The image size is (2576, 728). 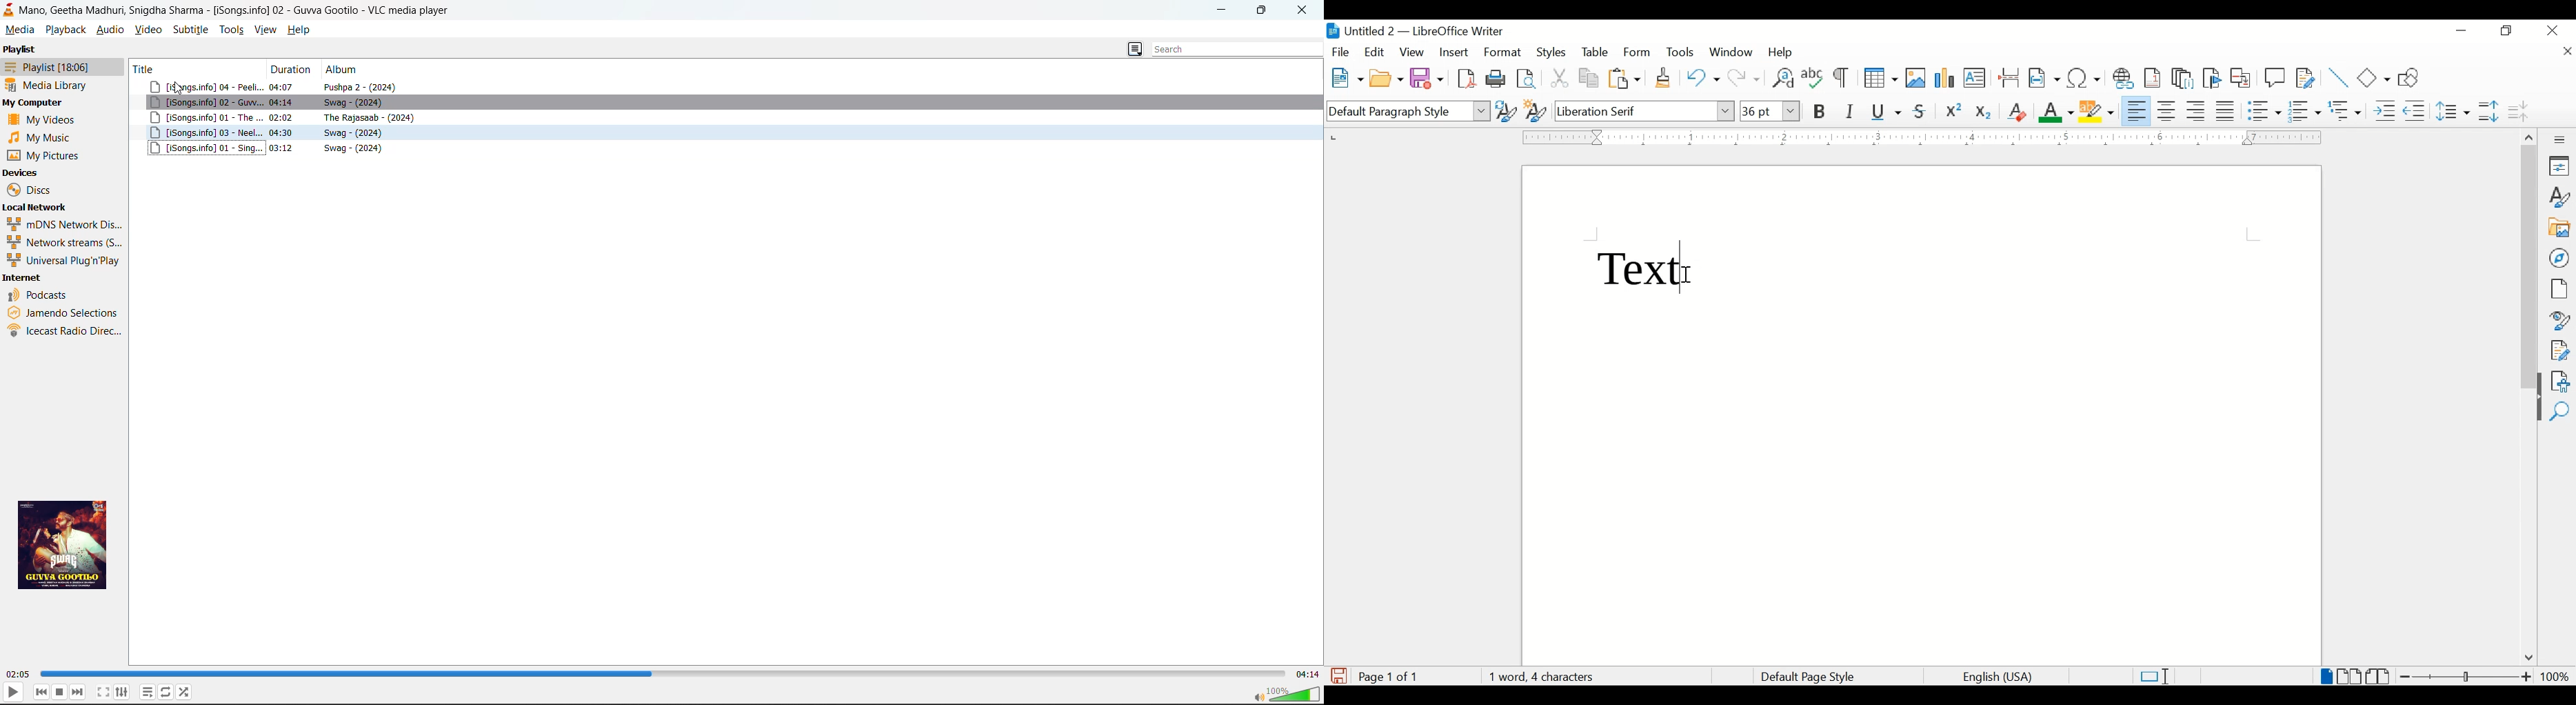 I want to click on select outline format, so click(x=2346, y=111).